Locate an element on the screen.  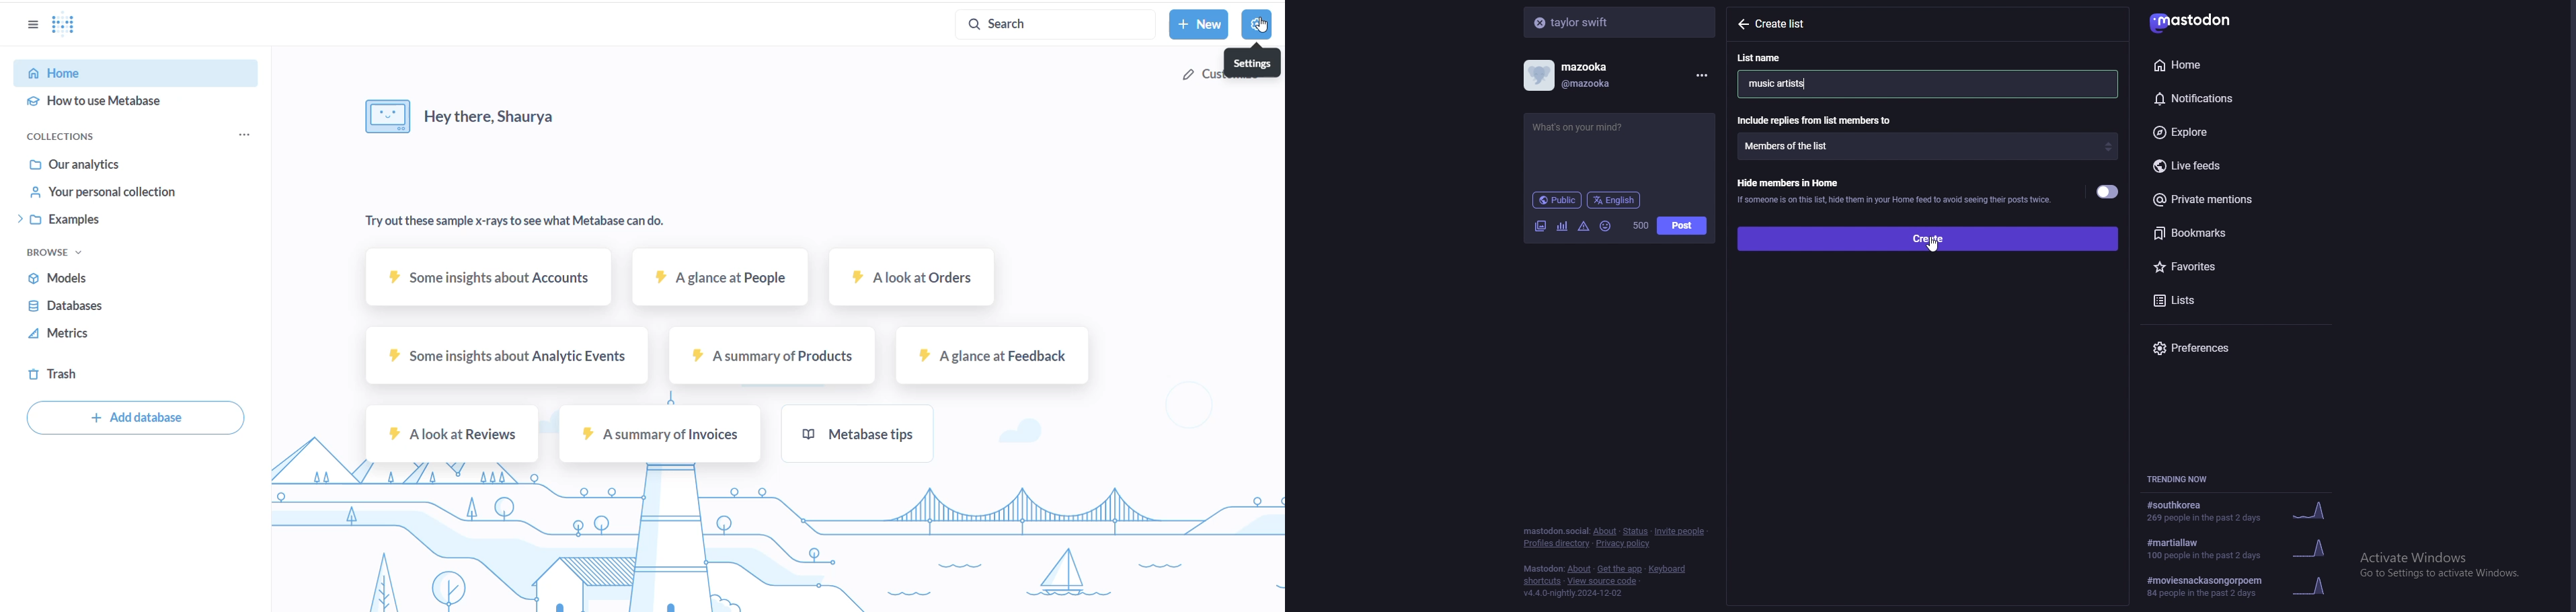
home is located at coordinates (135, 72).